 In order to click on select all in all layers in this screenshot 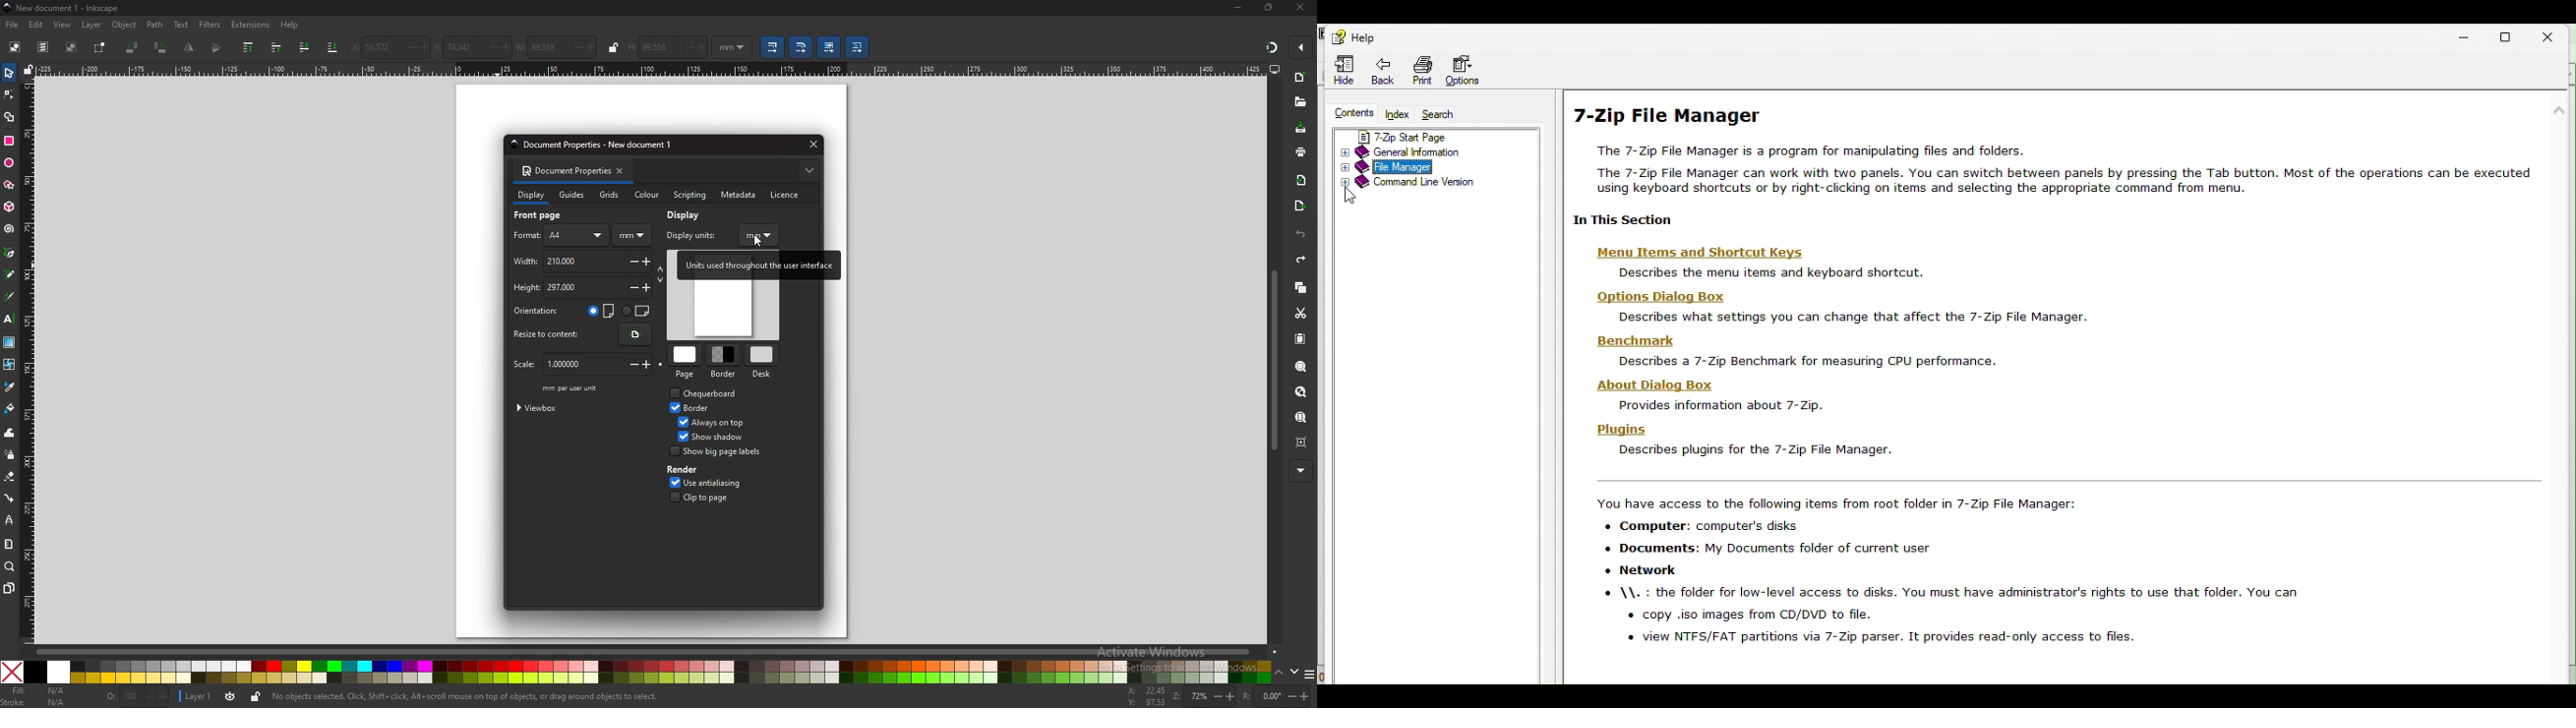, I will do `click(43, 47)`.